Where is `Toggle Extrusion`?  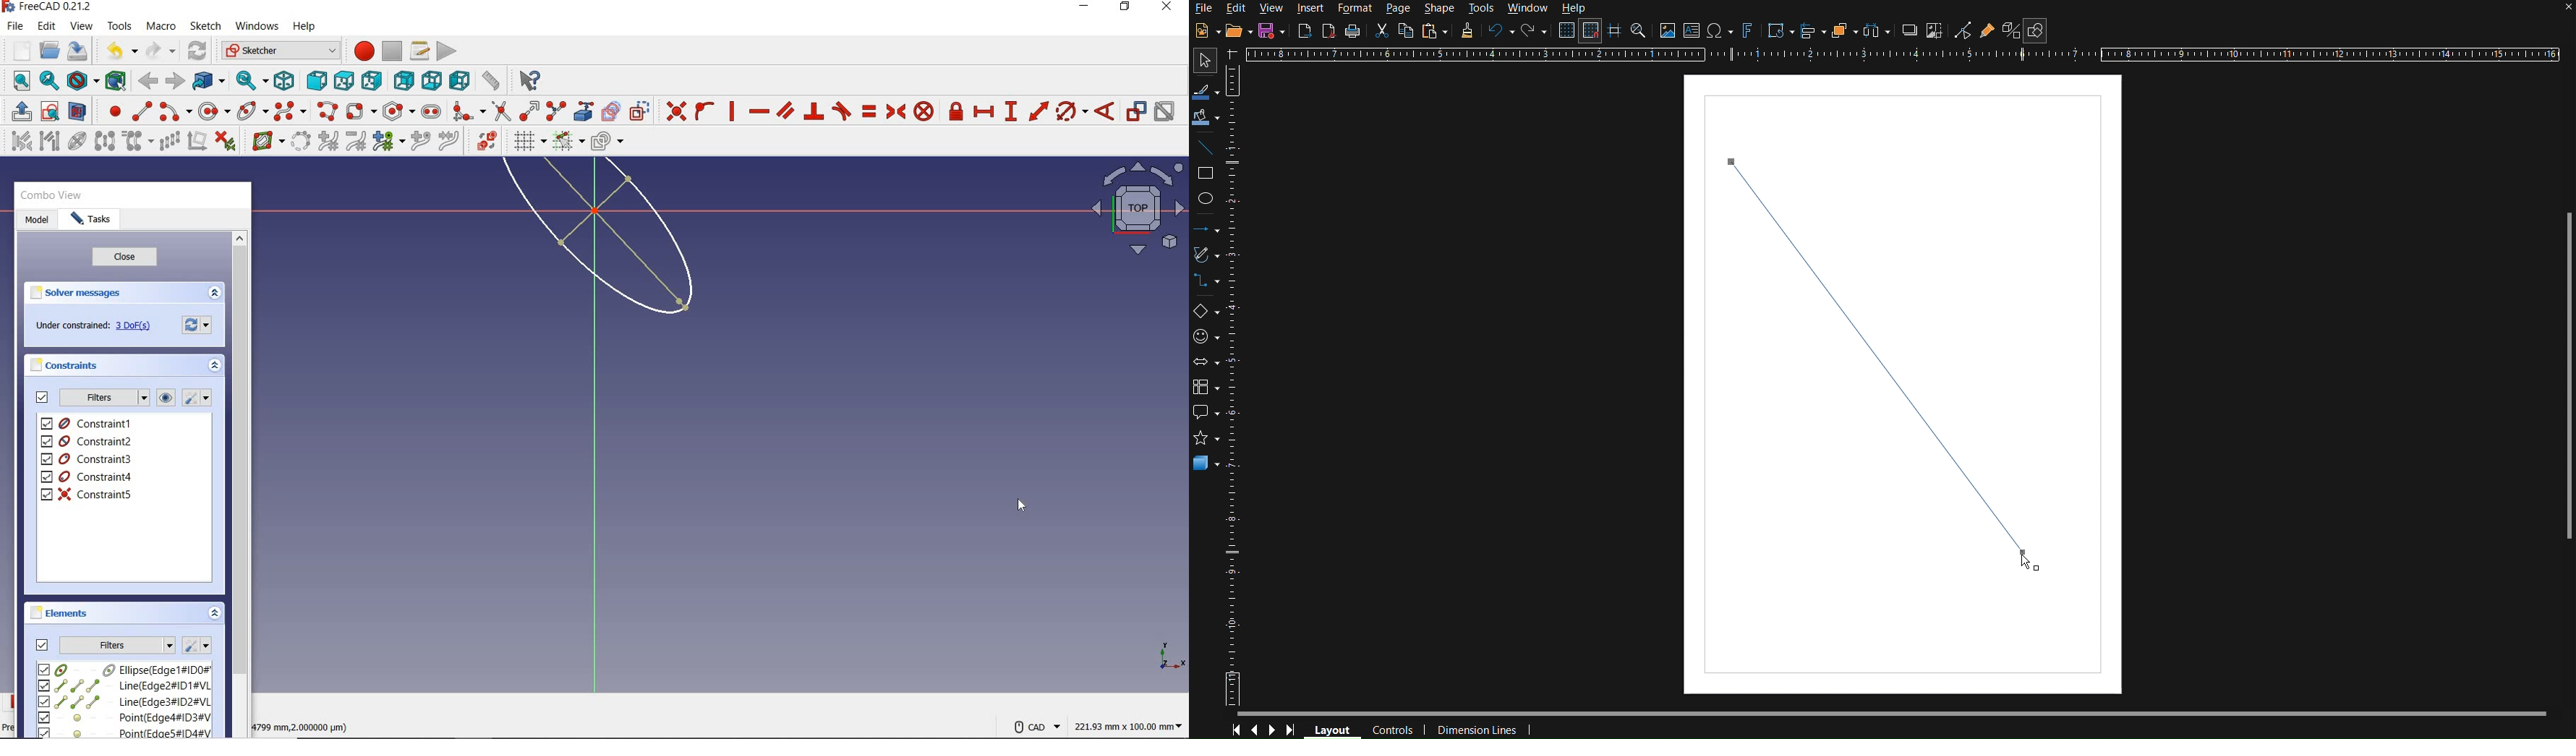
Toggle Extrusion is located at coordinates (2010, 30).